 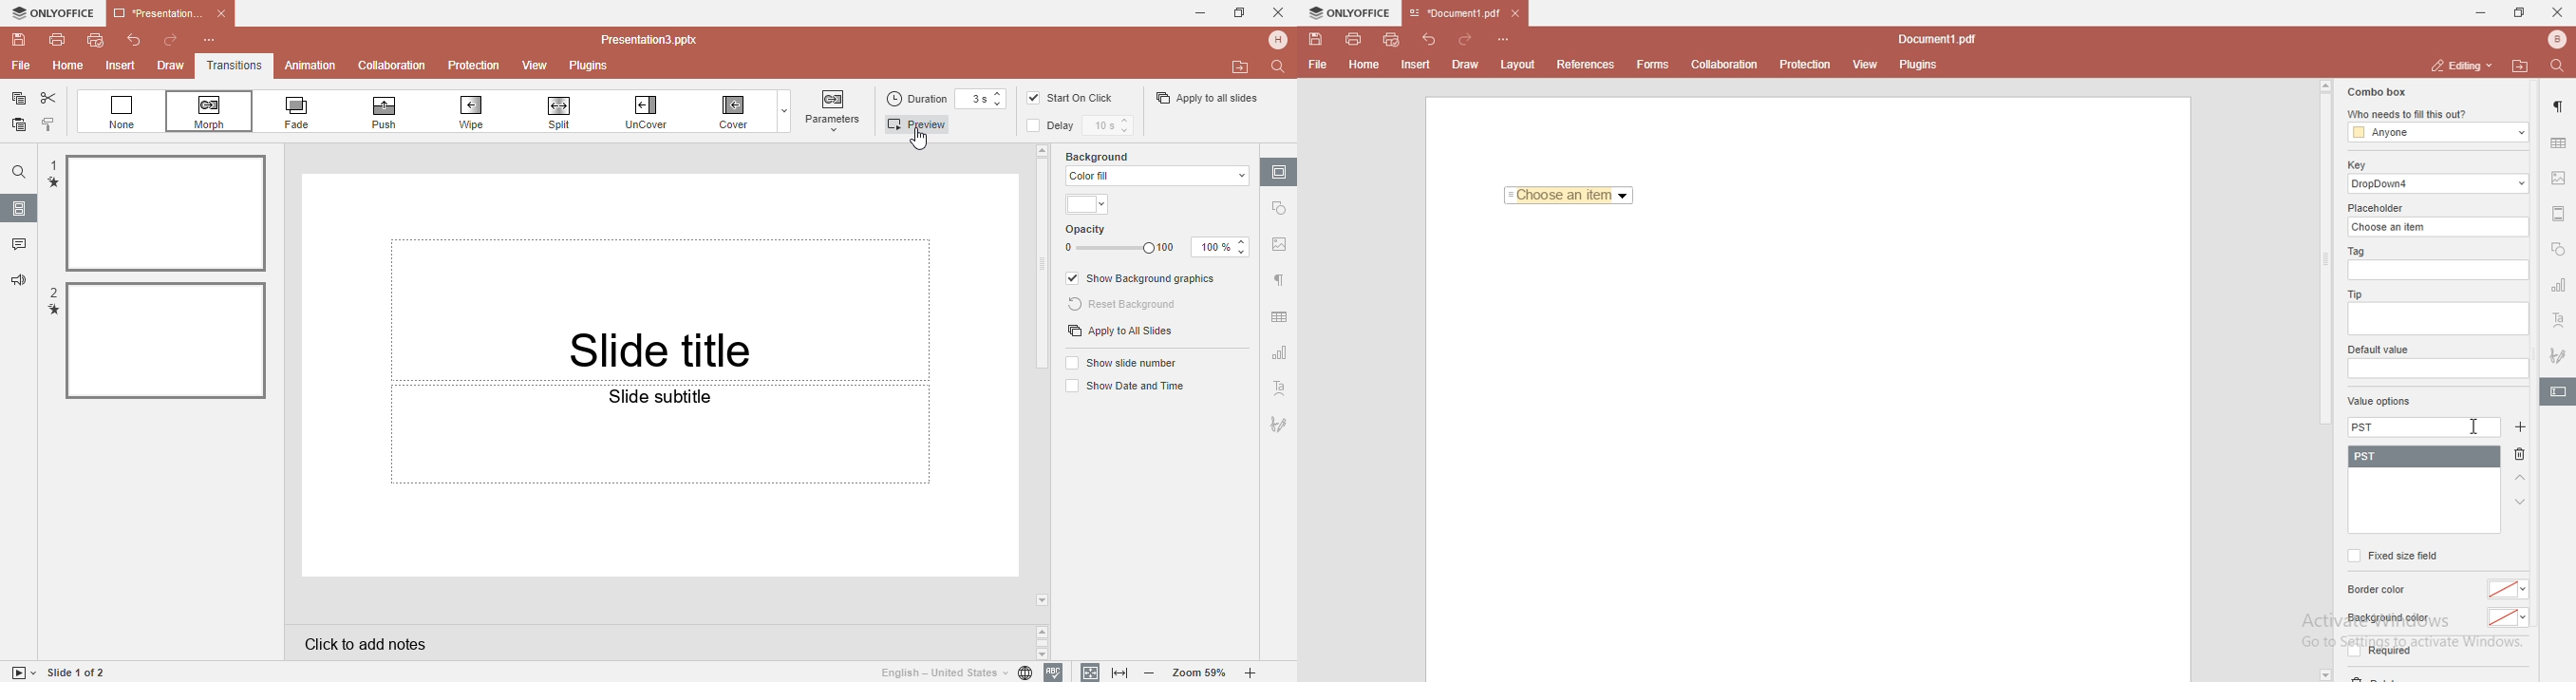 I want to click on dropdown, so click(x=2324, y=675).